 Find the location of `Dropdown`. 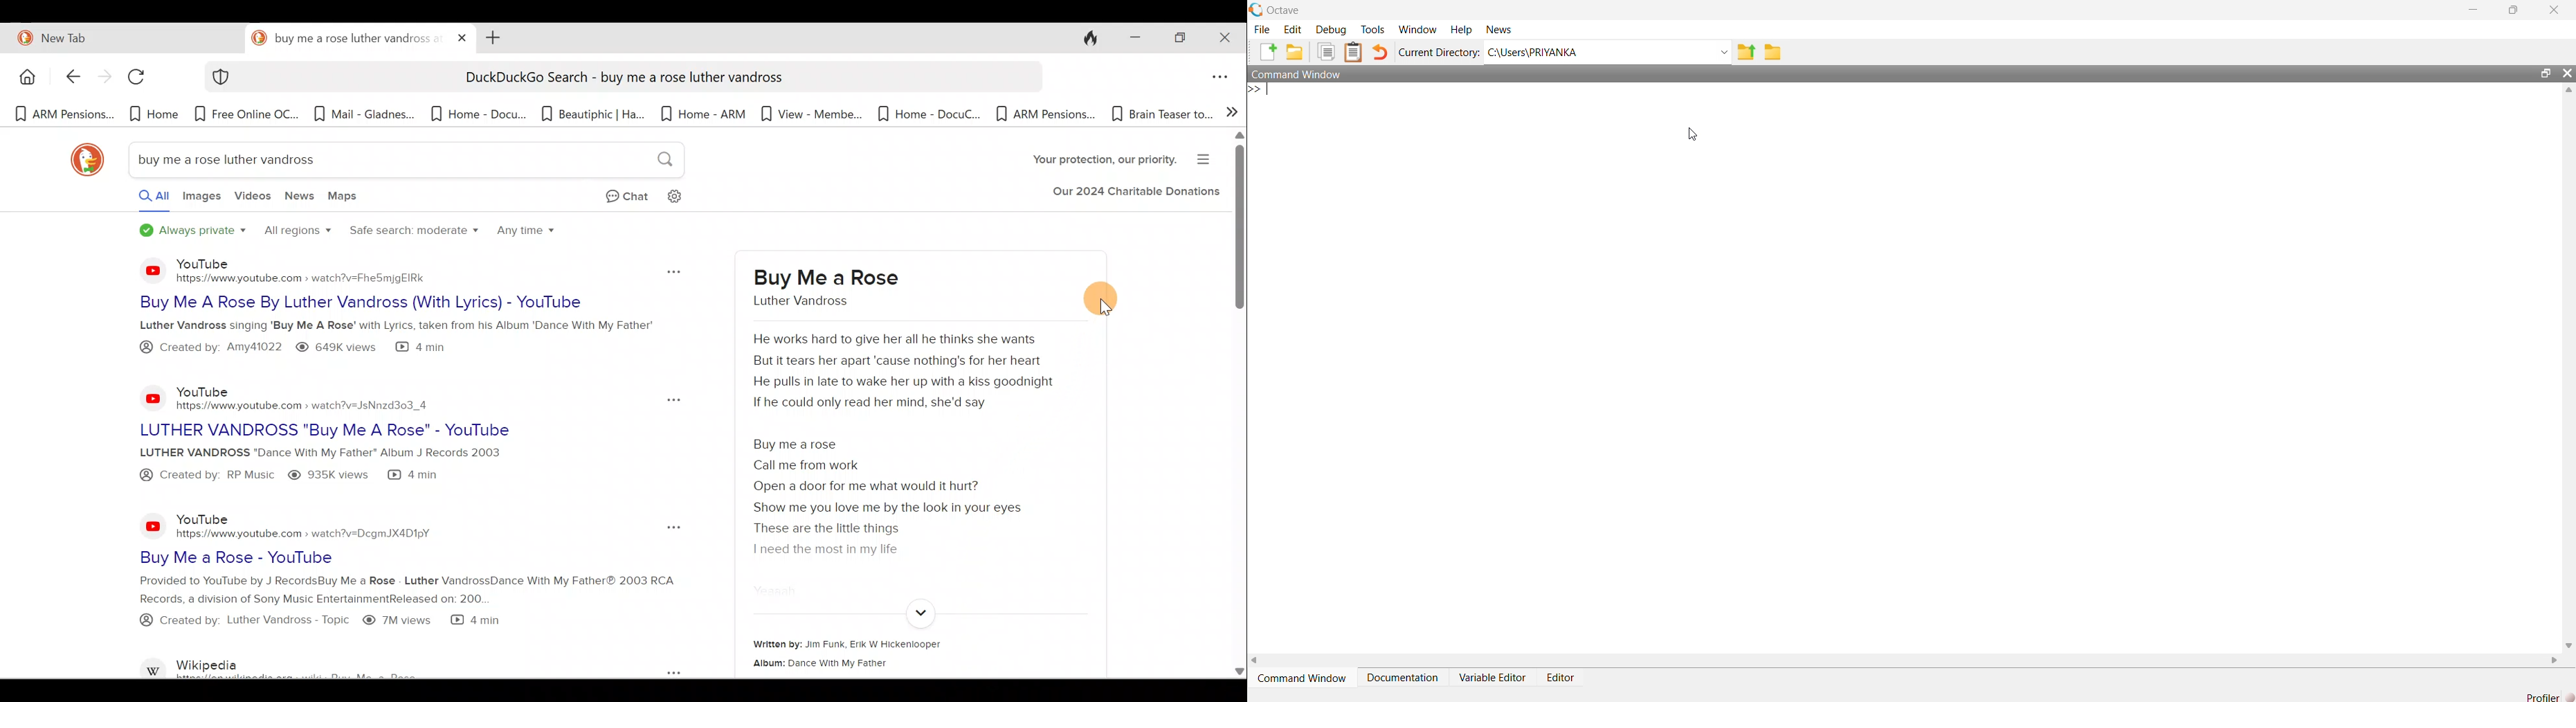

Dropdown is located at coordinates (1722, 51).